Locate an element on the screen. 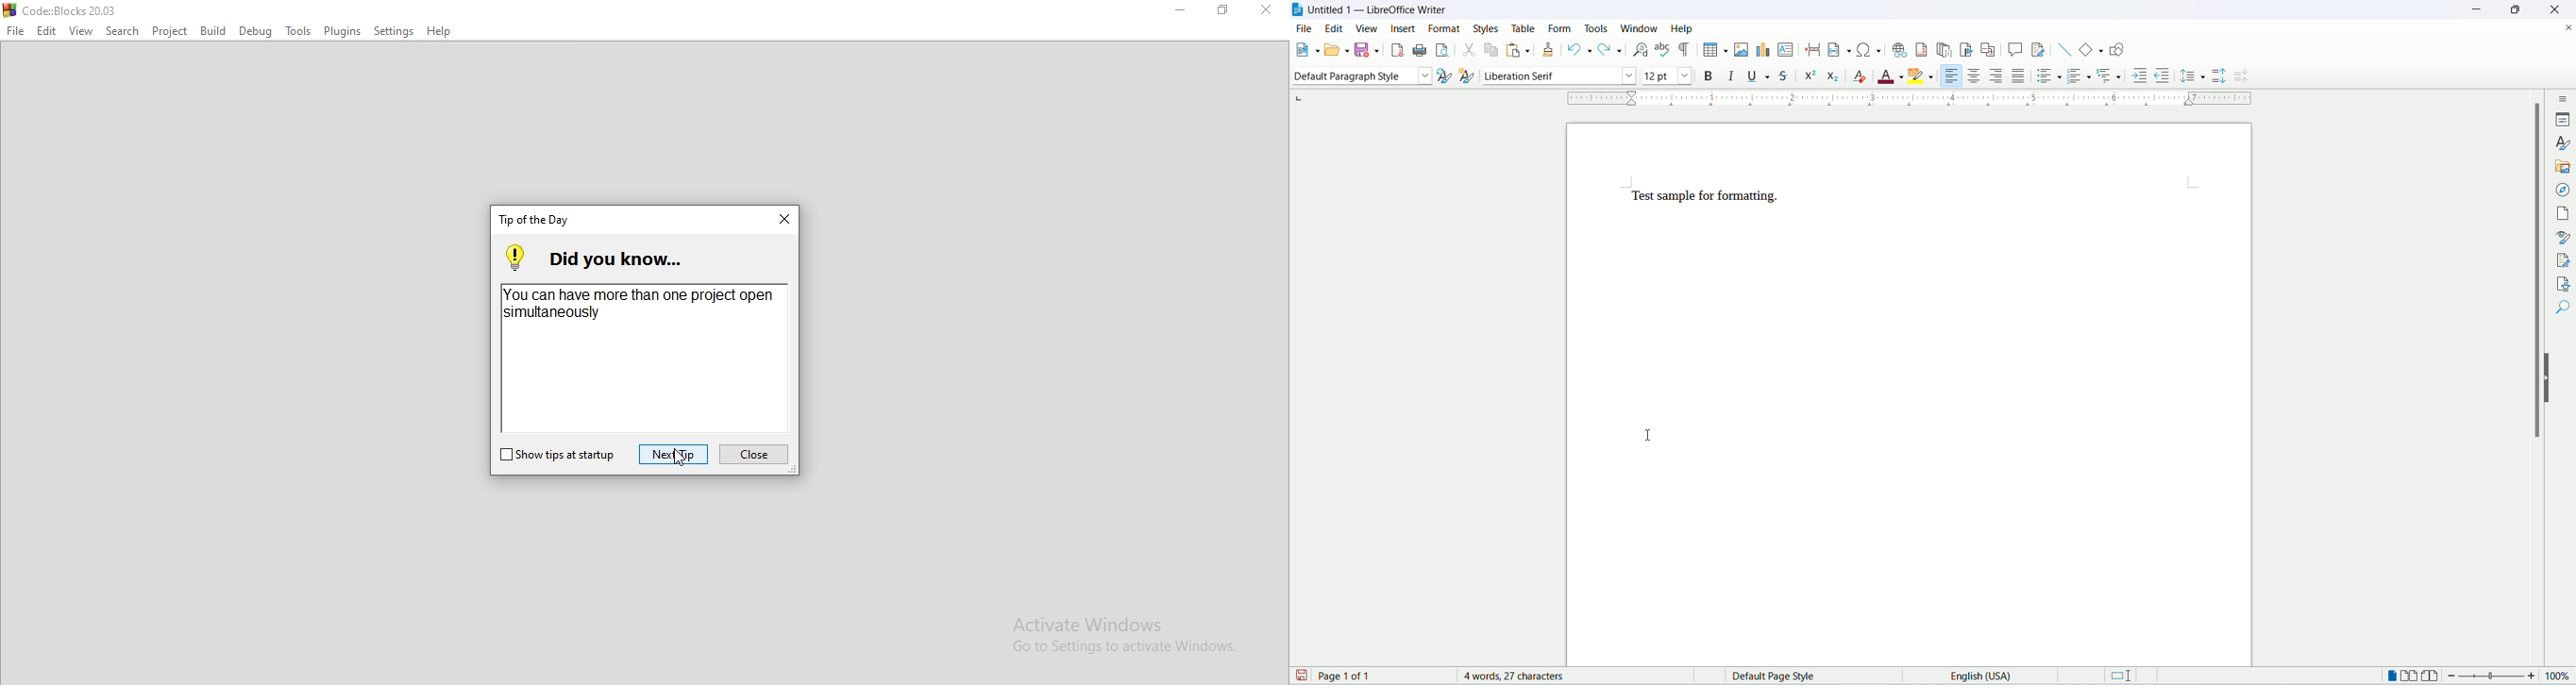 This screenshot has width=2576, height=700. insert hyperlink is located at coordinates (1898, 48).